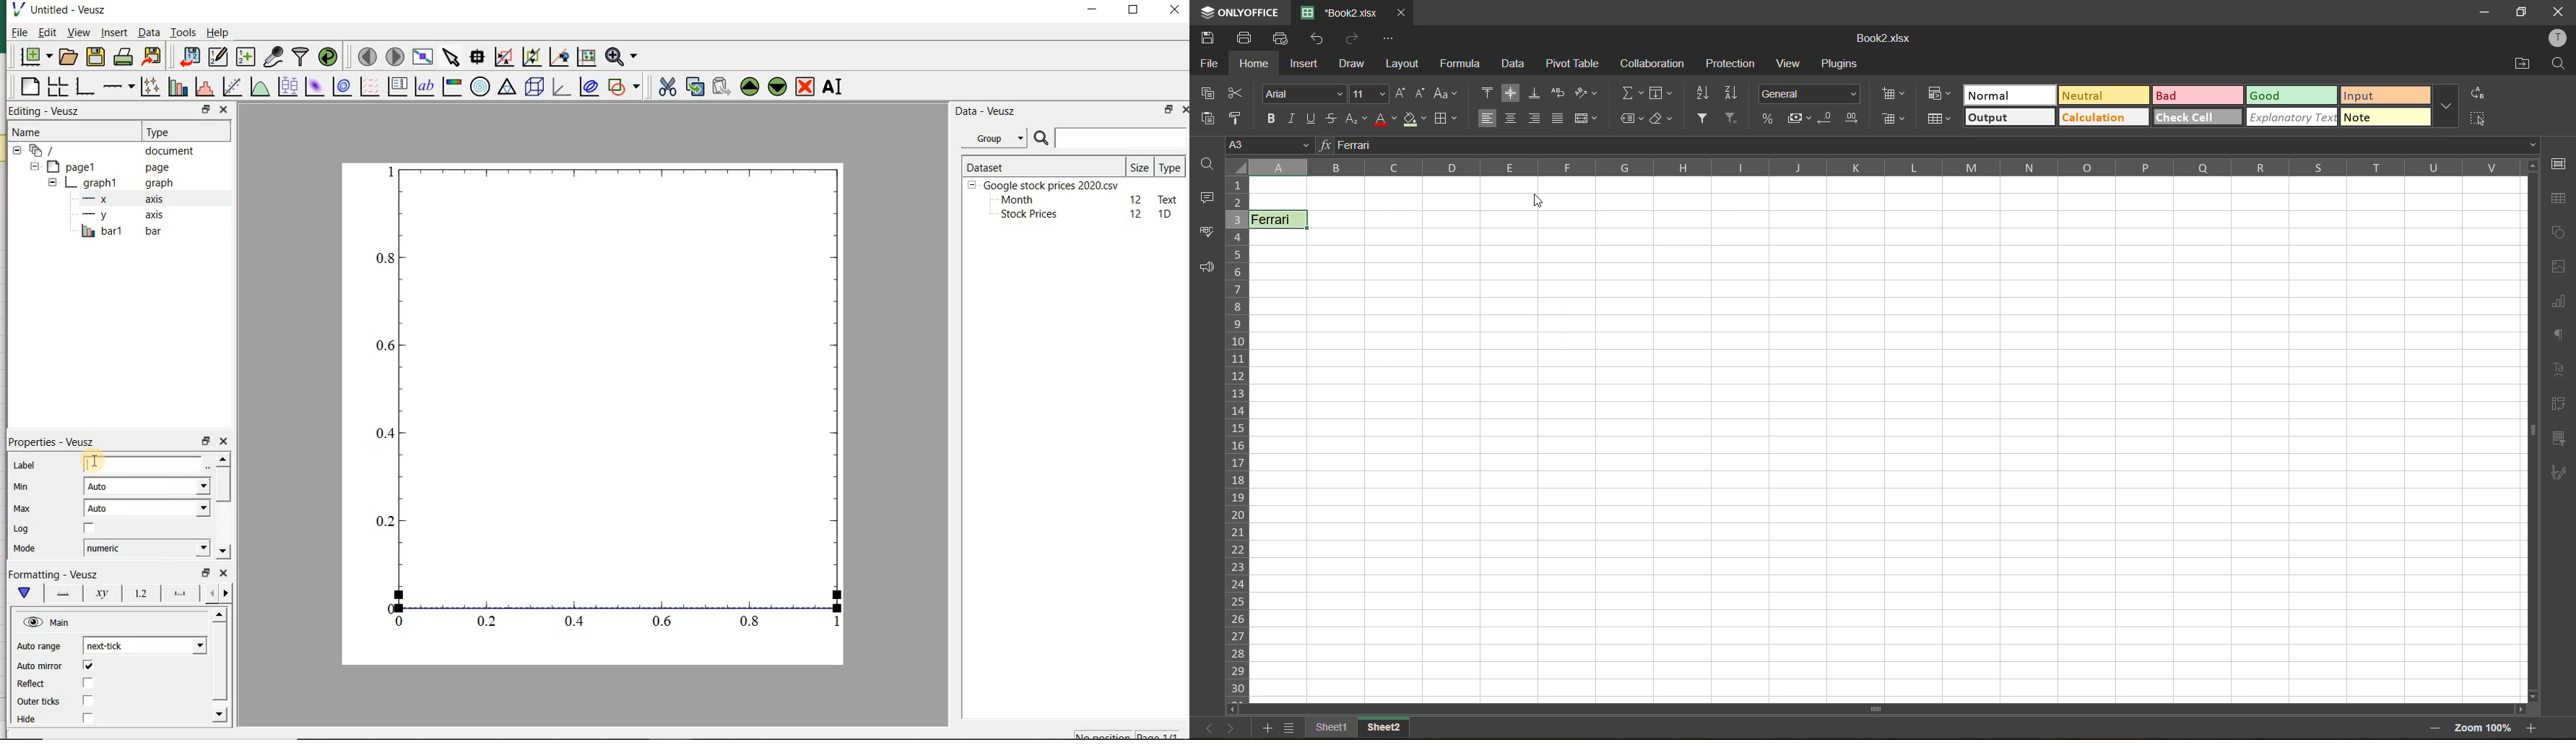  Describe the element at coordinates (1511, 92) in the screenshot. I see `align middle` at that location.